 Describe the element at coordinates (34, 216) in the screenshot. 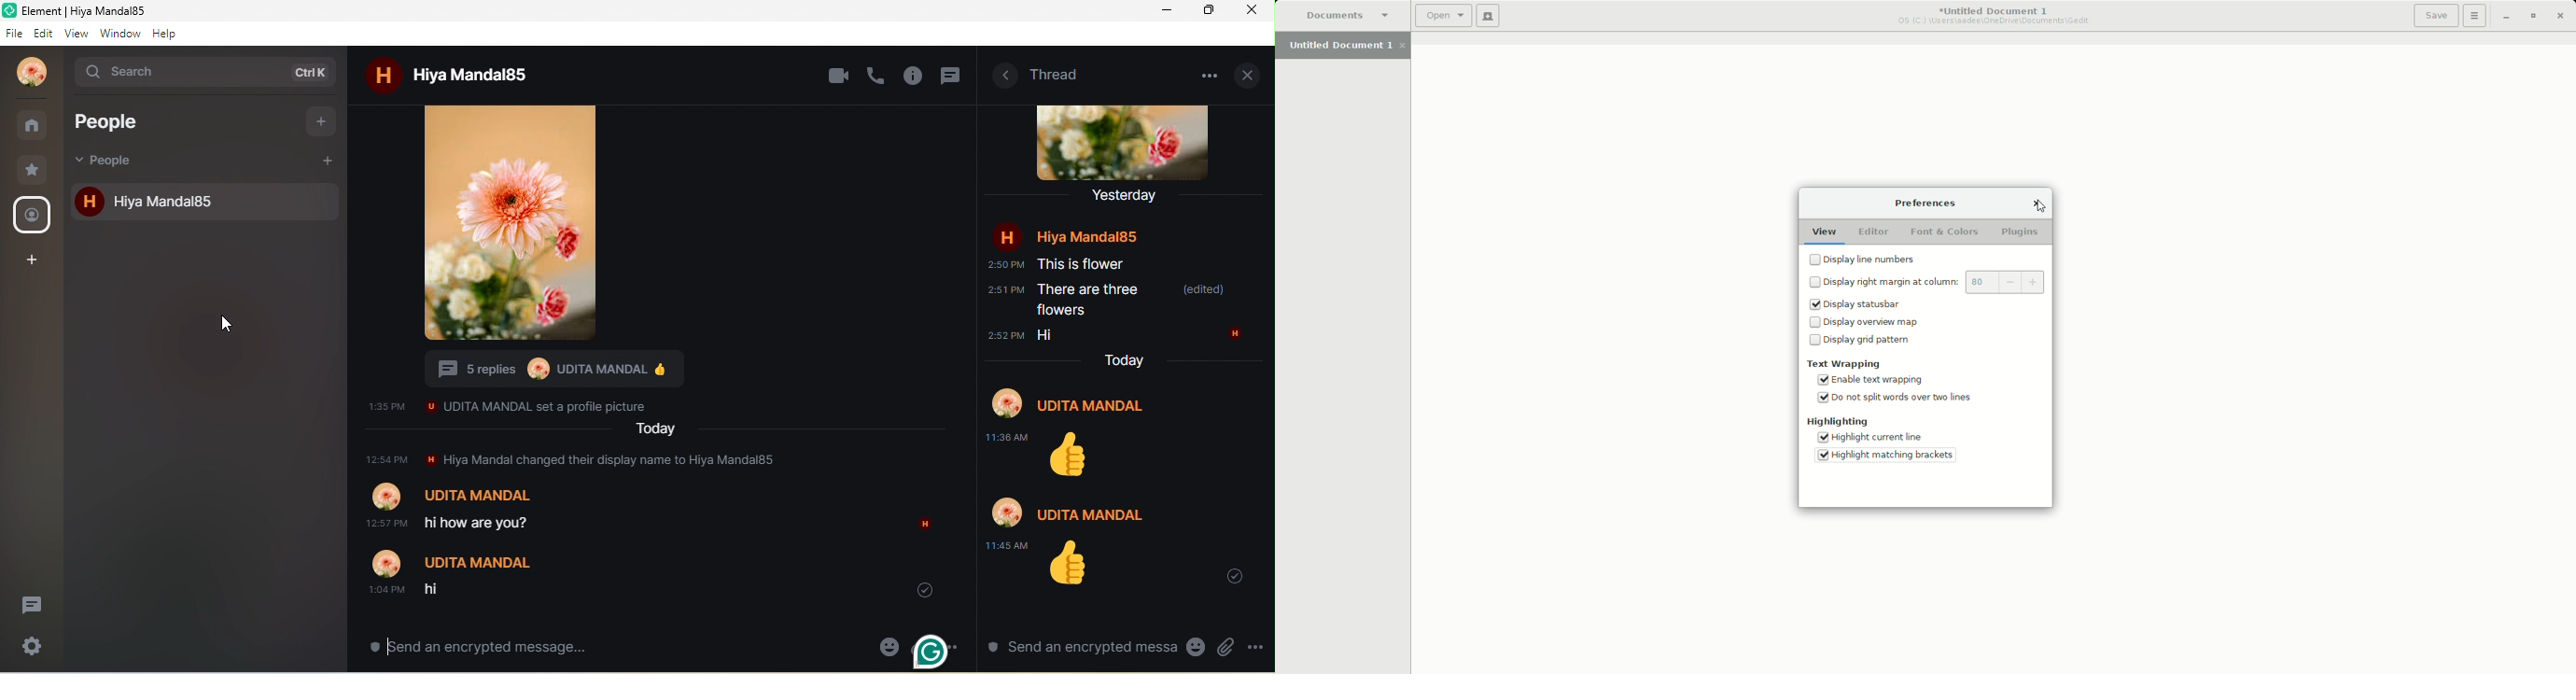

I see `people` at that location.